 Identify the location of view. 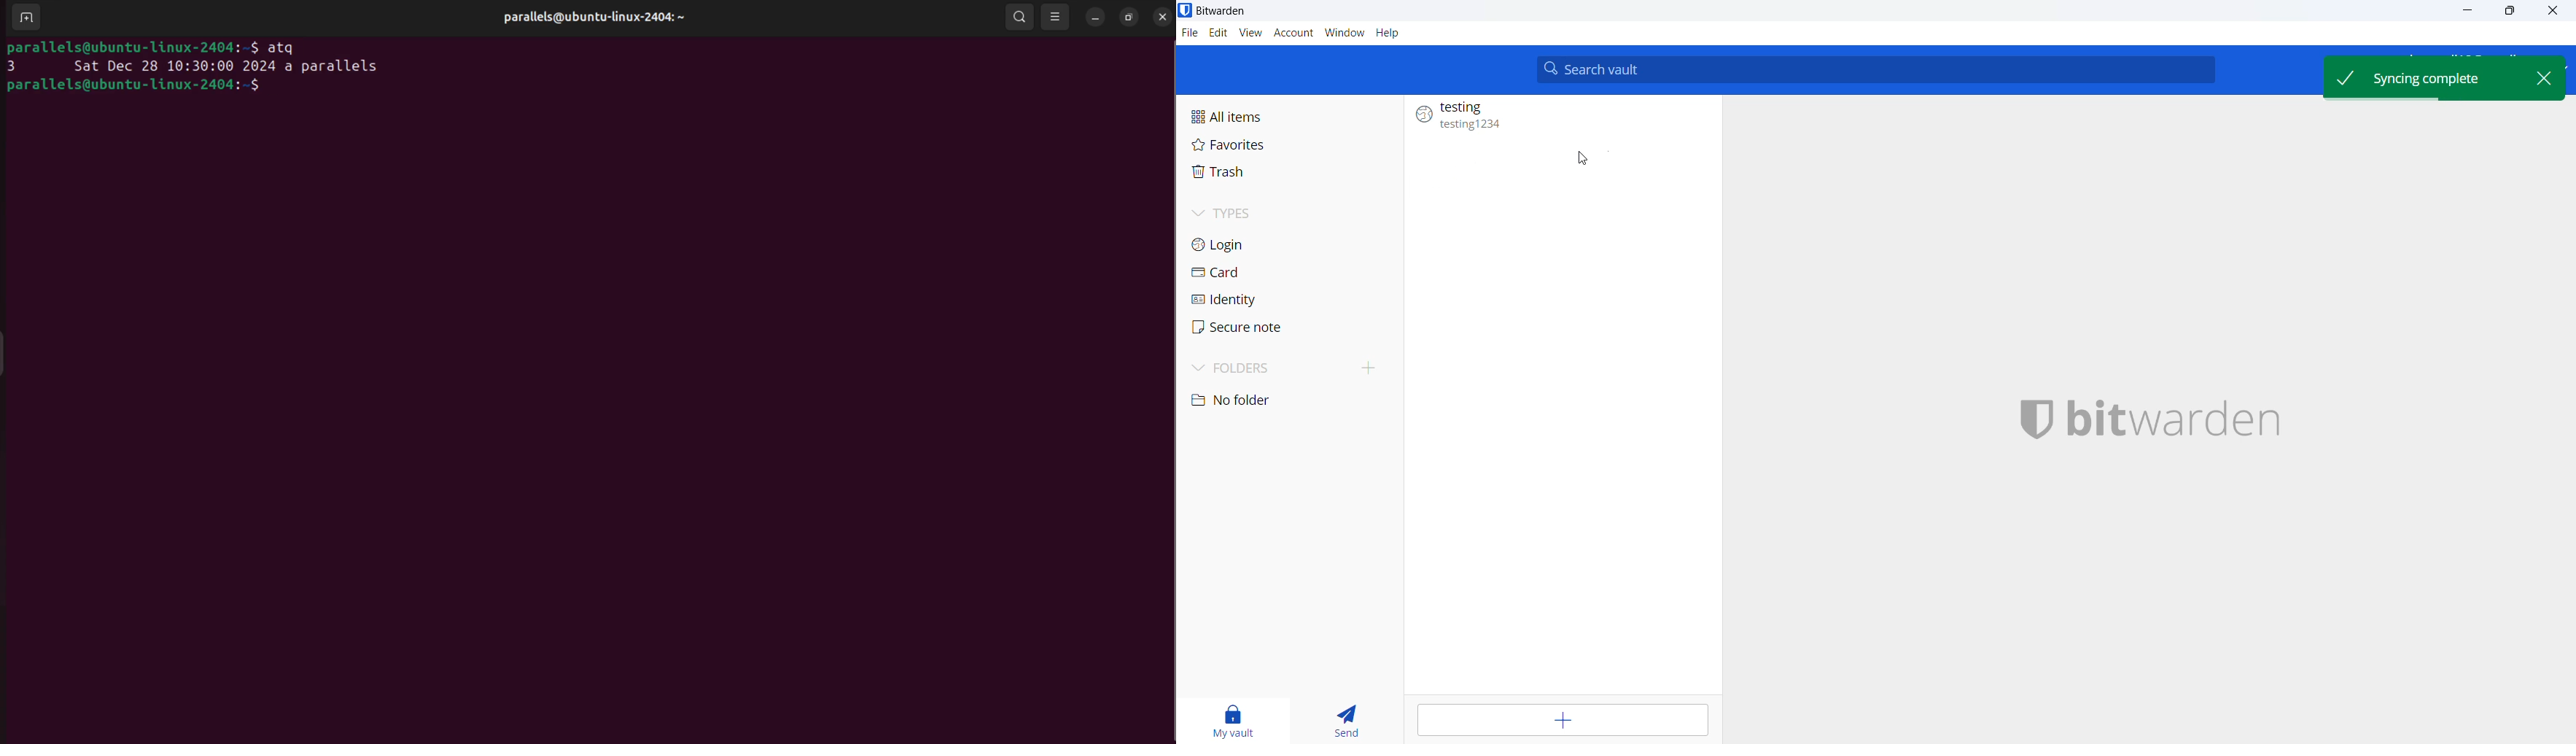
(1249, 33).